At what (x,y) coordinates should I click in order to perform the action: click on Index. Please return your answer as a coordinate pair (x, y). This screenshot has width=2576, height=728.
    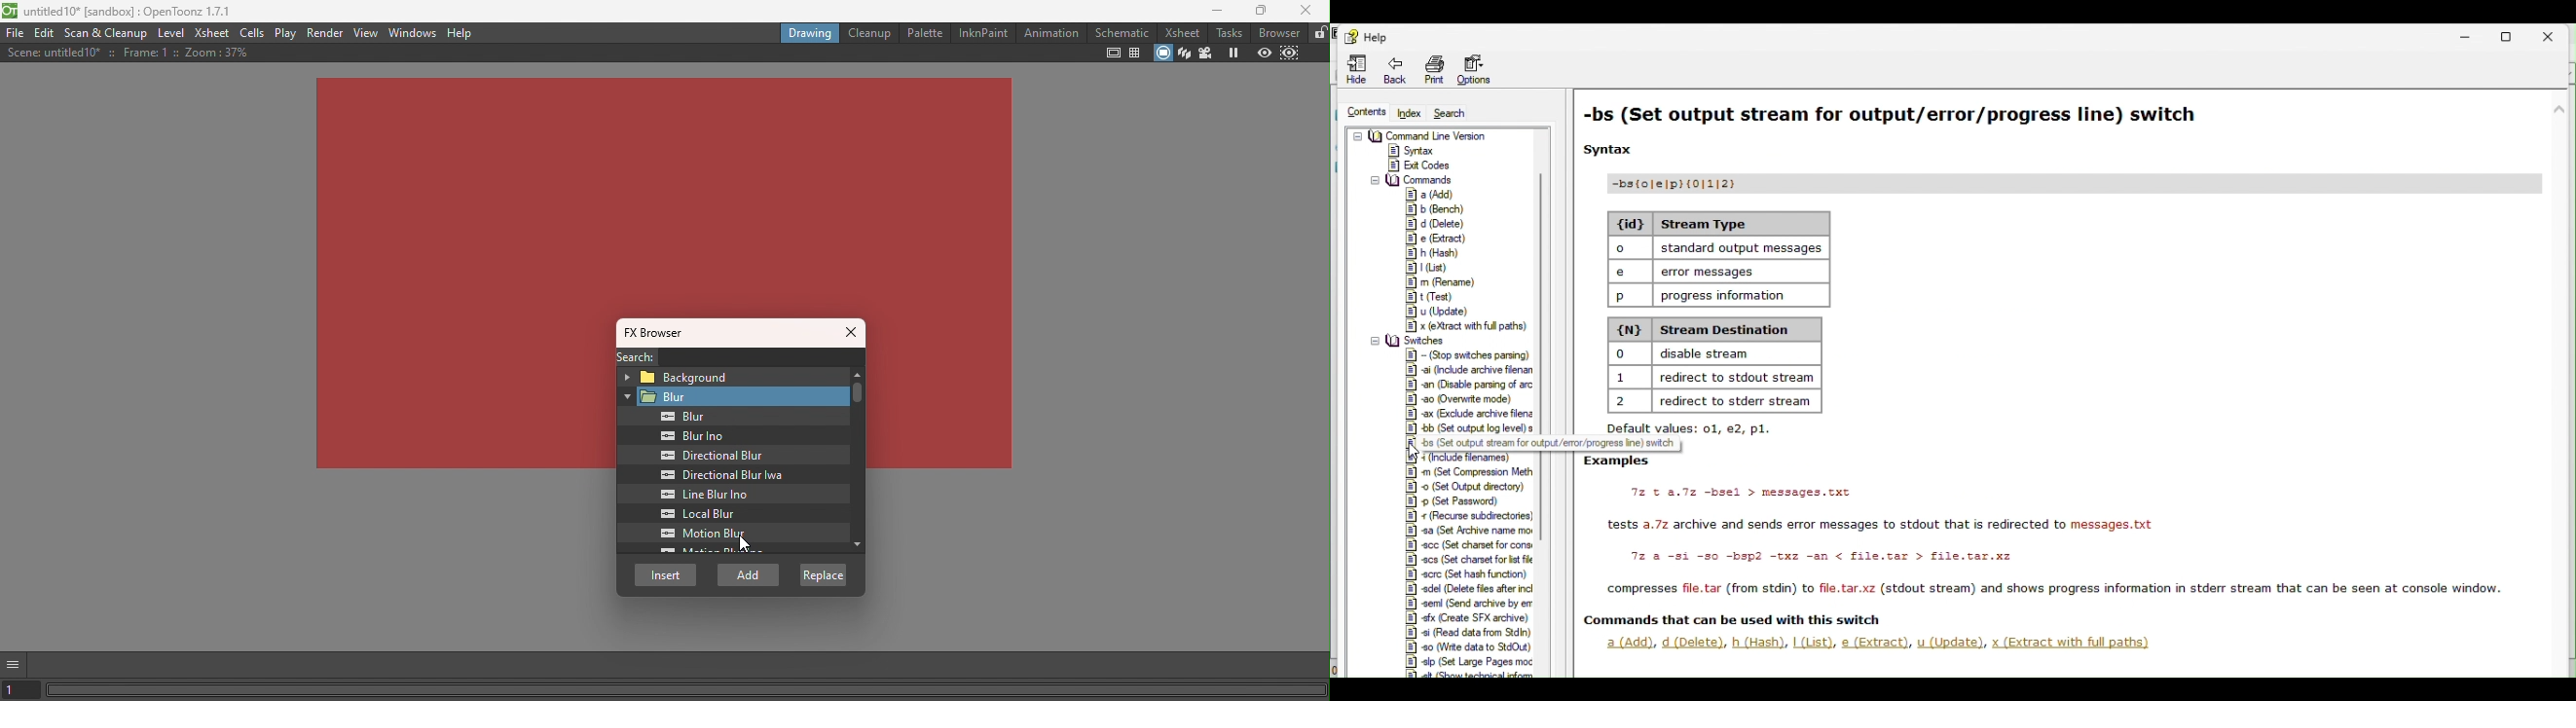
    Looking at the image, I should click on (1408, 115).